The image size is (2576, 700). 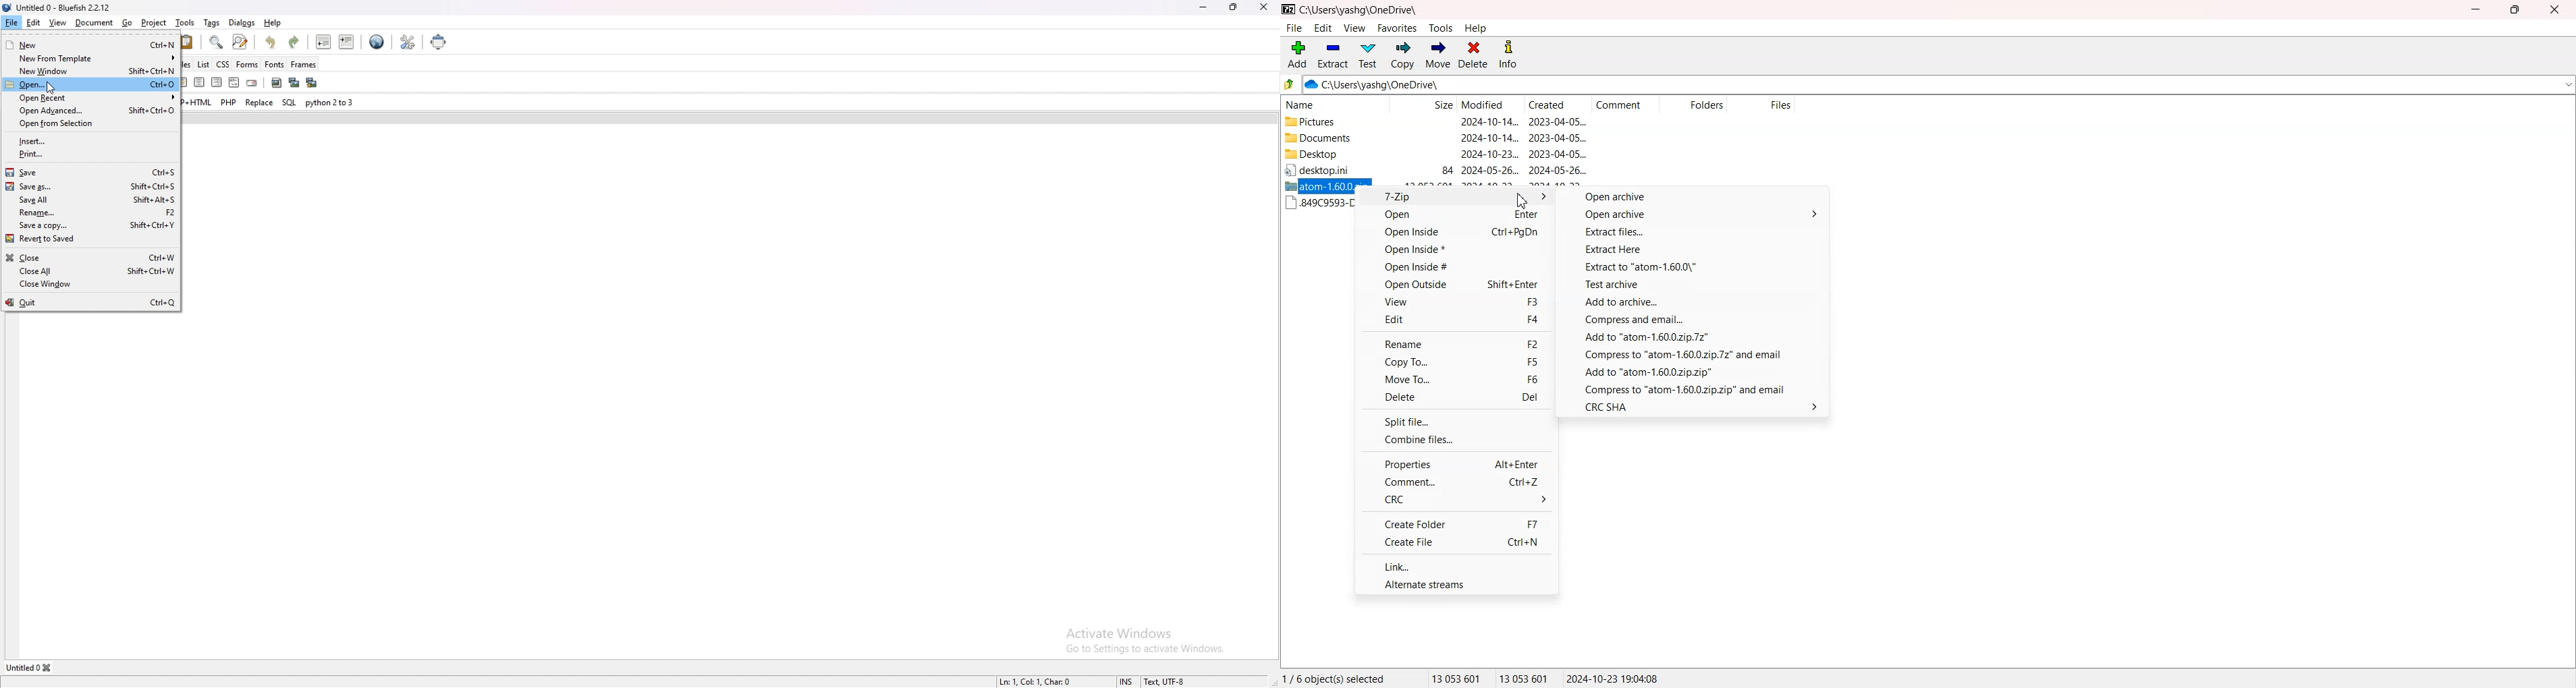 I want to click on Created Date, so click(x=1558, y=105).